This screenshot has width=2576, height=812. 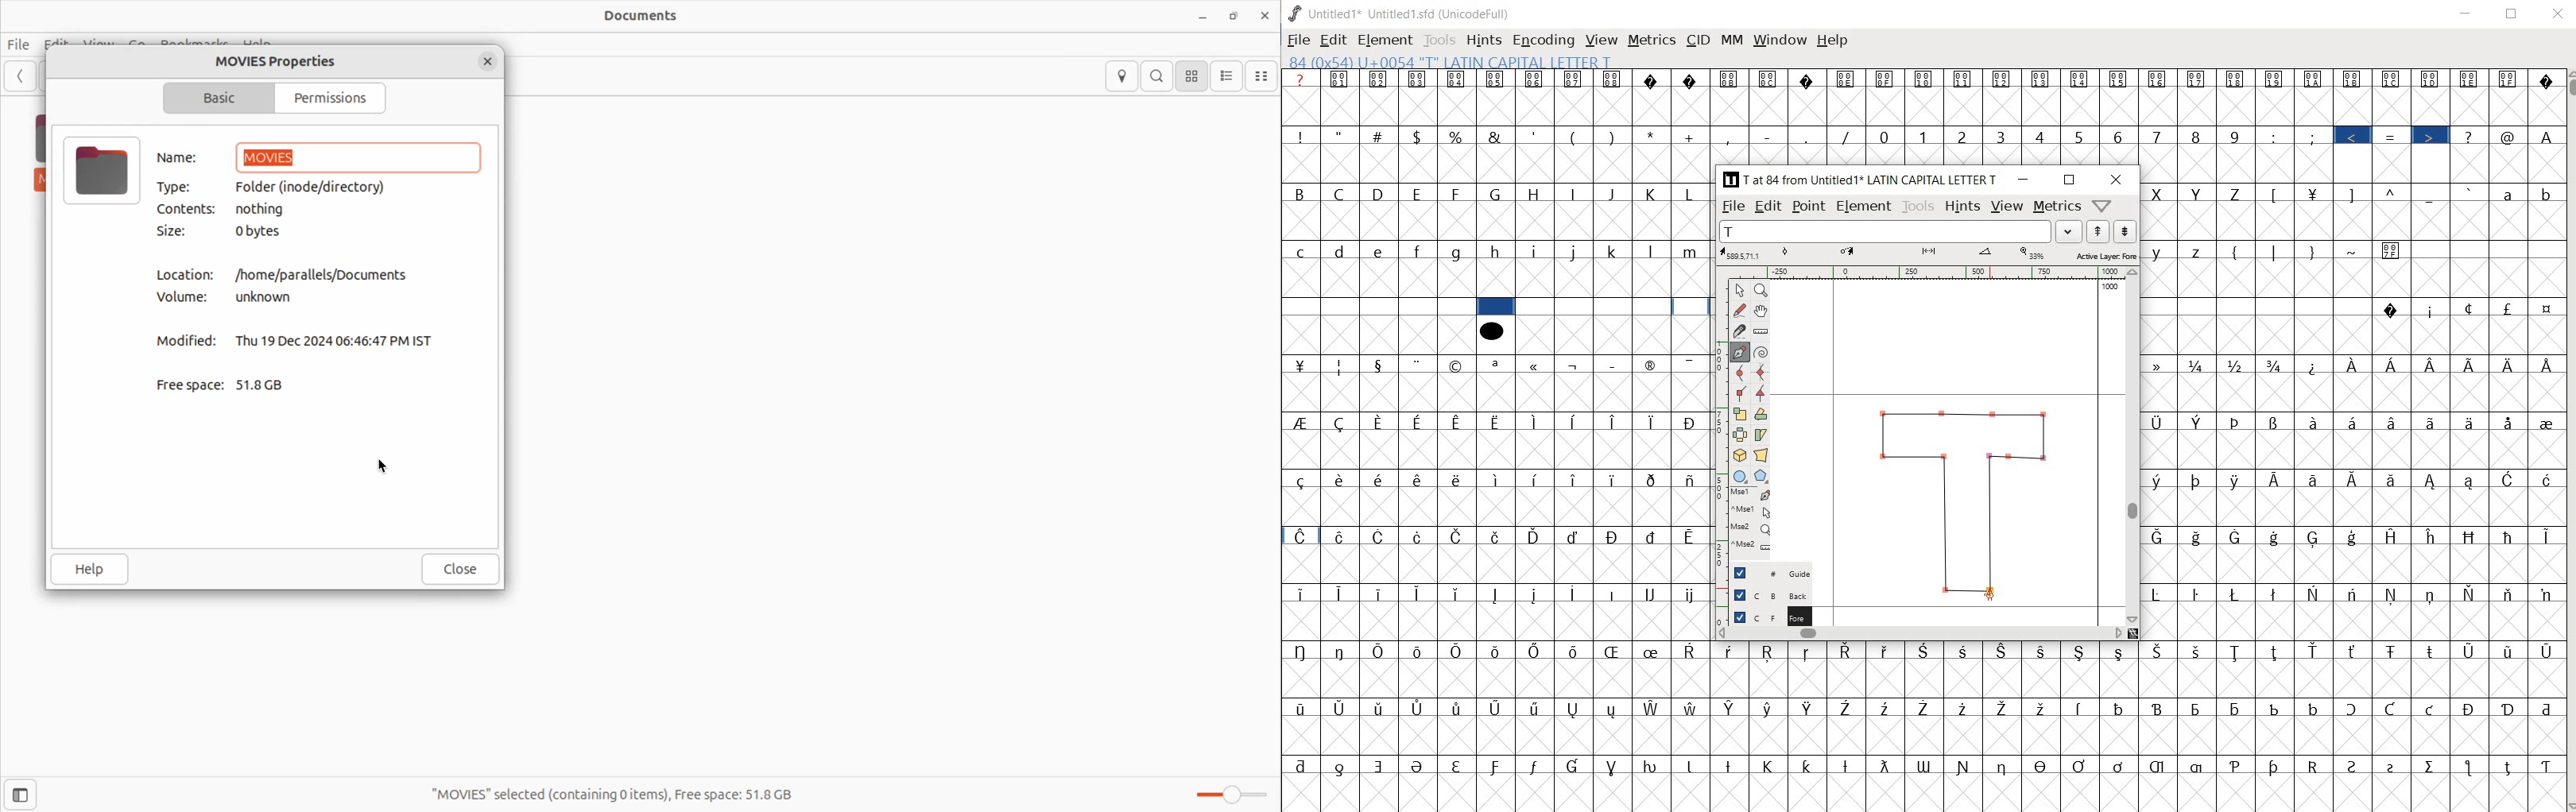 I want to click on Symbol, so click(x=1536, y=365).